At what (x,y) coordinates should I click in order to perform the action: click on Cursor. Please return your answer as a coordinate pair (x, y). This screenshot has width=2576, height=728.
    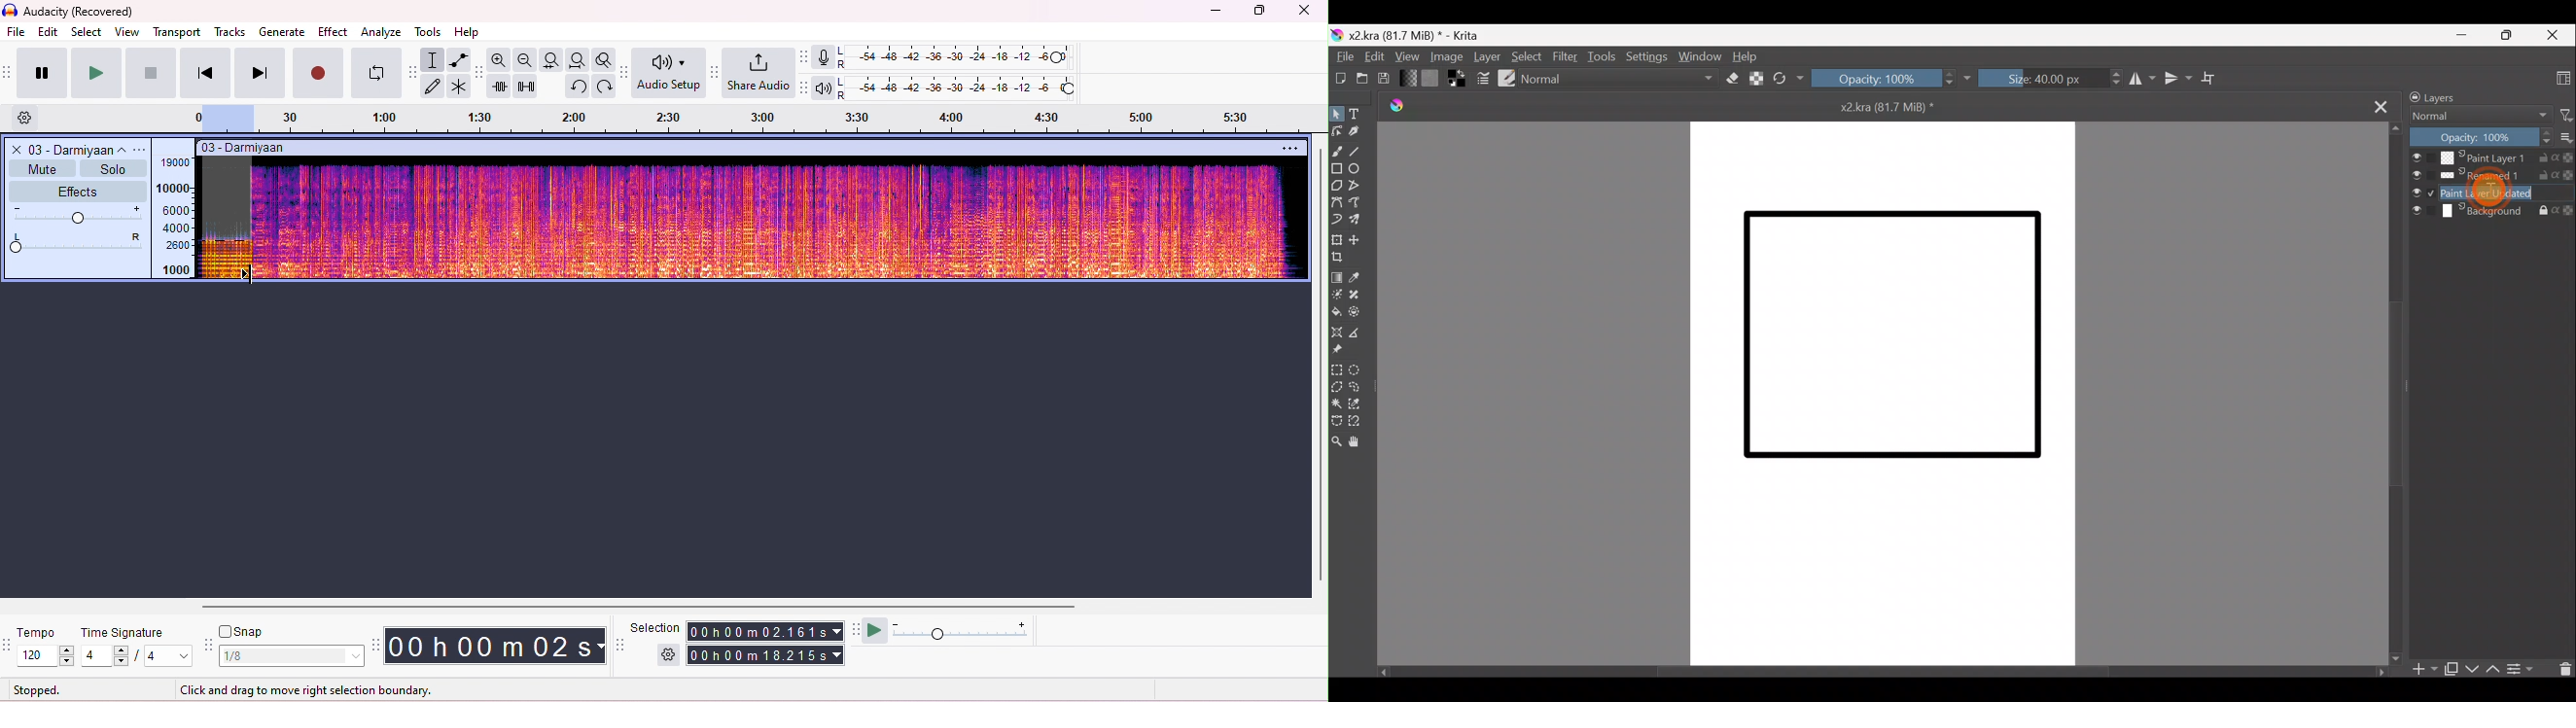
    Looking at the image, I should click on (2490, 194).